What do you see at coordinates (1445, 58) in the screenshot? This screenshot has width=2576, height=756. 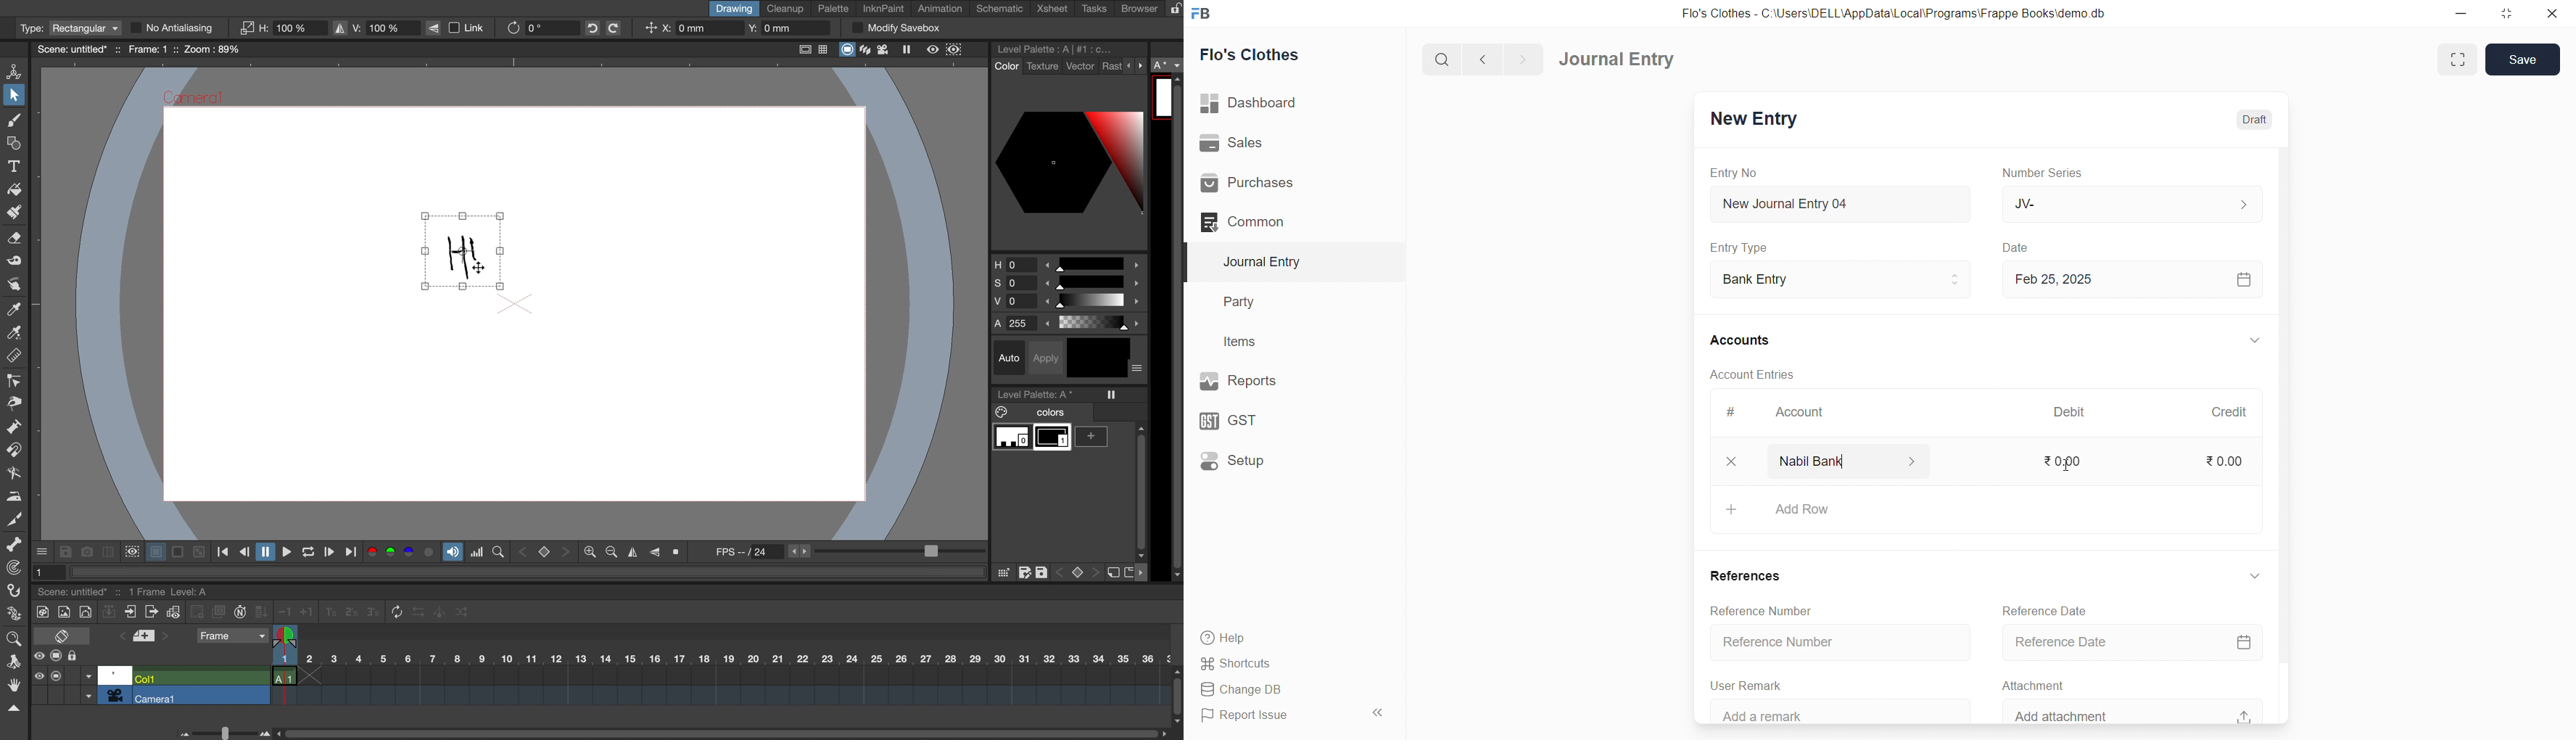 I see `search` at bounding box center [1445, 58].